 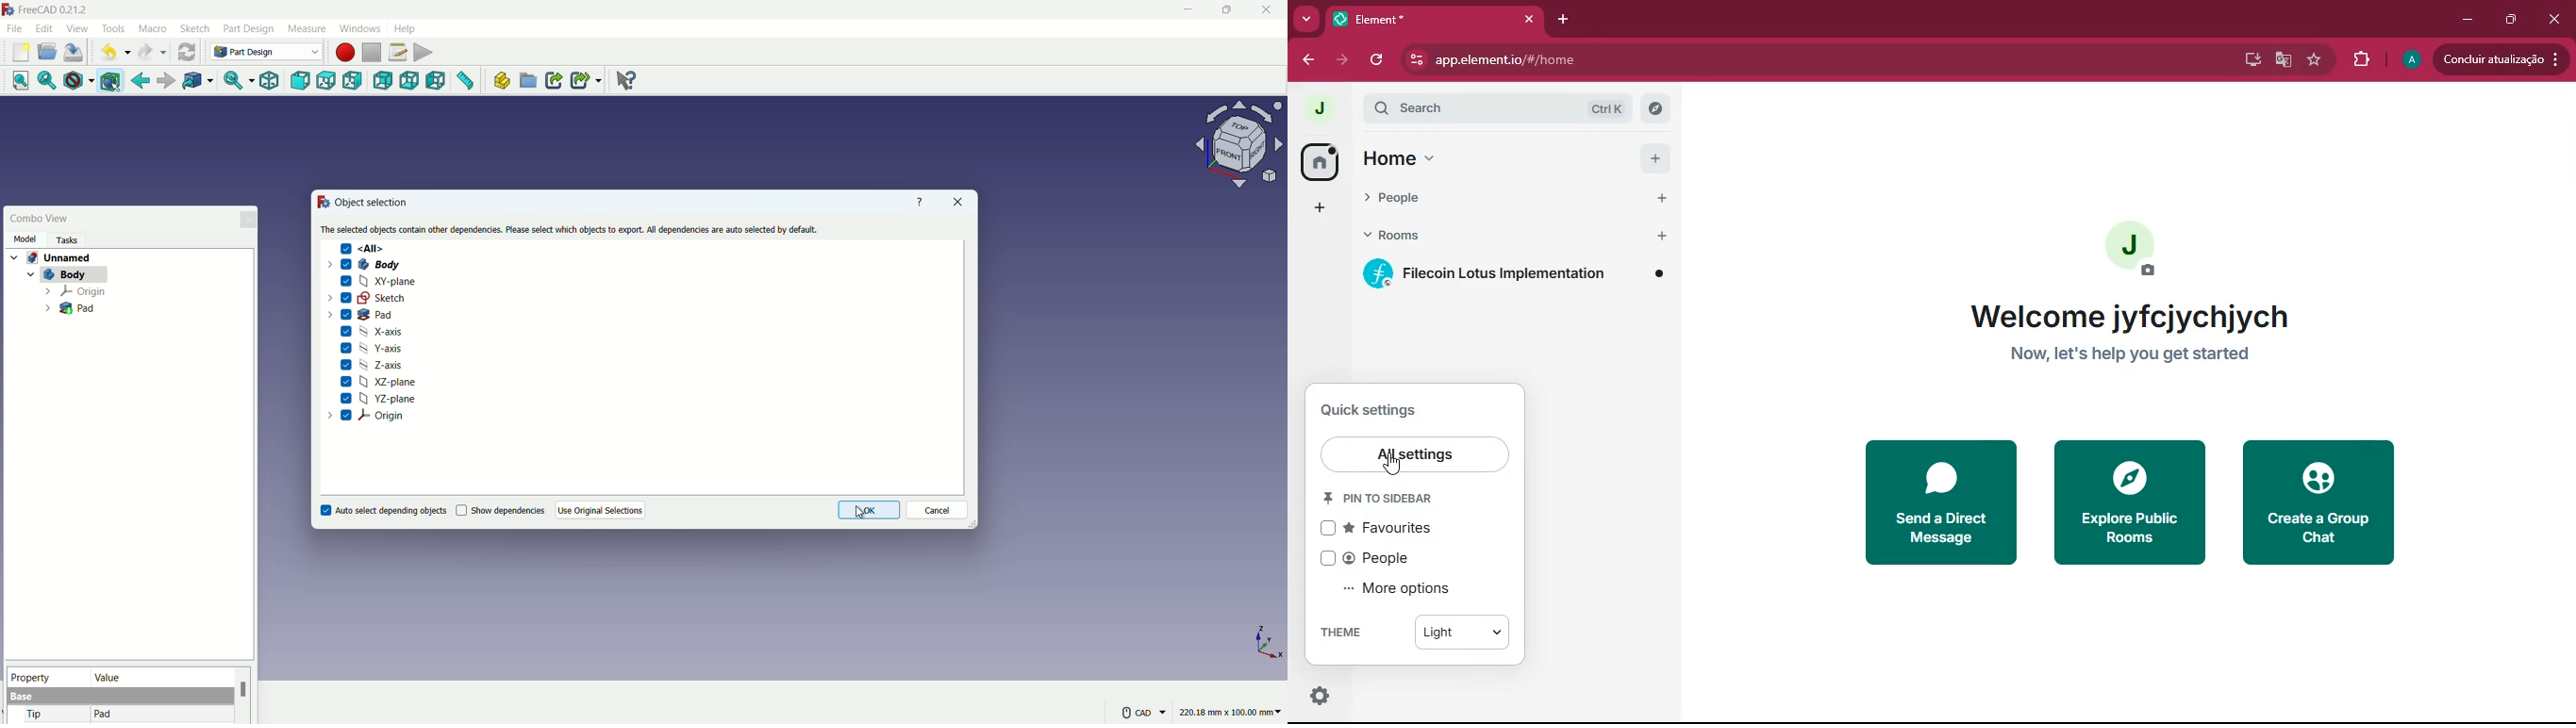 What do you see at coordinates (370, 264) in the screenshot?
I see `Body` at bounding box center [370, 264].